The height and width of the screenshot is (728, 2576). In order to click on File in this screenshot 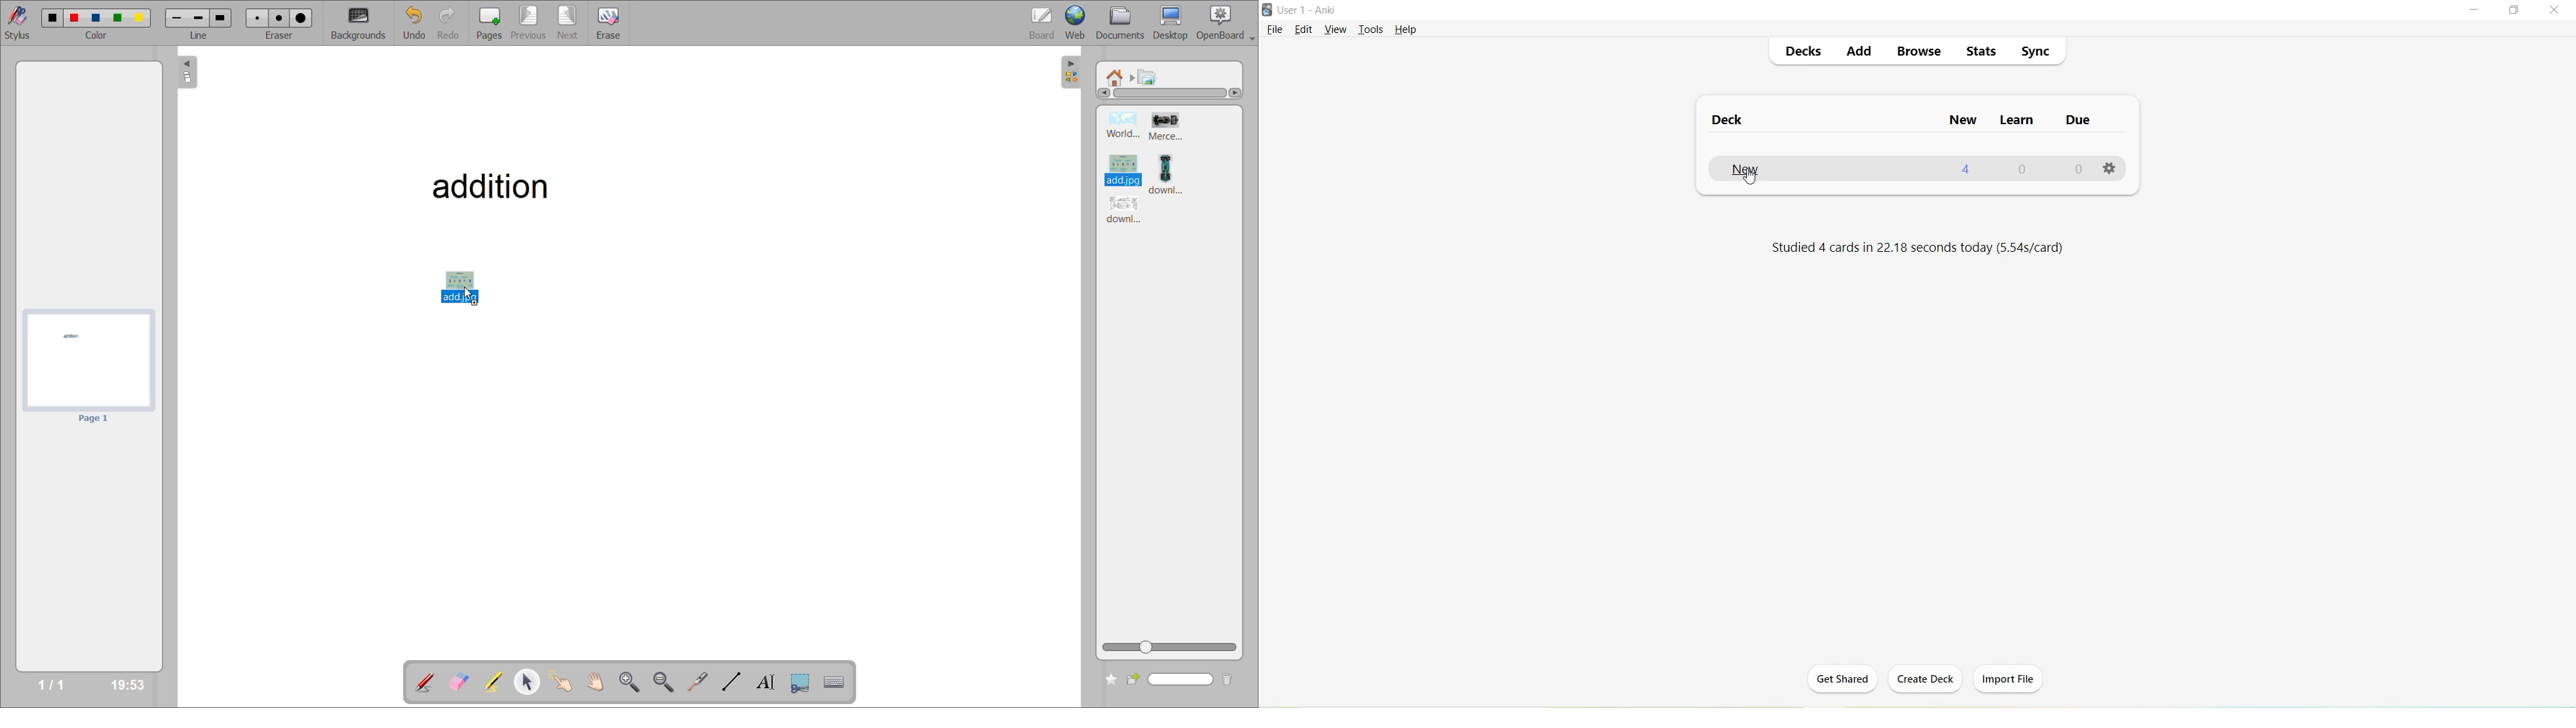, I will do `click(1276, 30)`.